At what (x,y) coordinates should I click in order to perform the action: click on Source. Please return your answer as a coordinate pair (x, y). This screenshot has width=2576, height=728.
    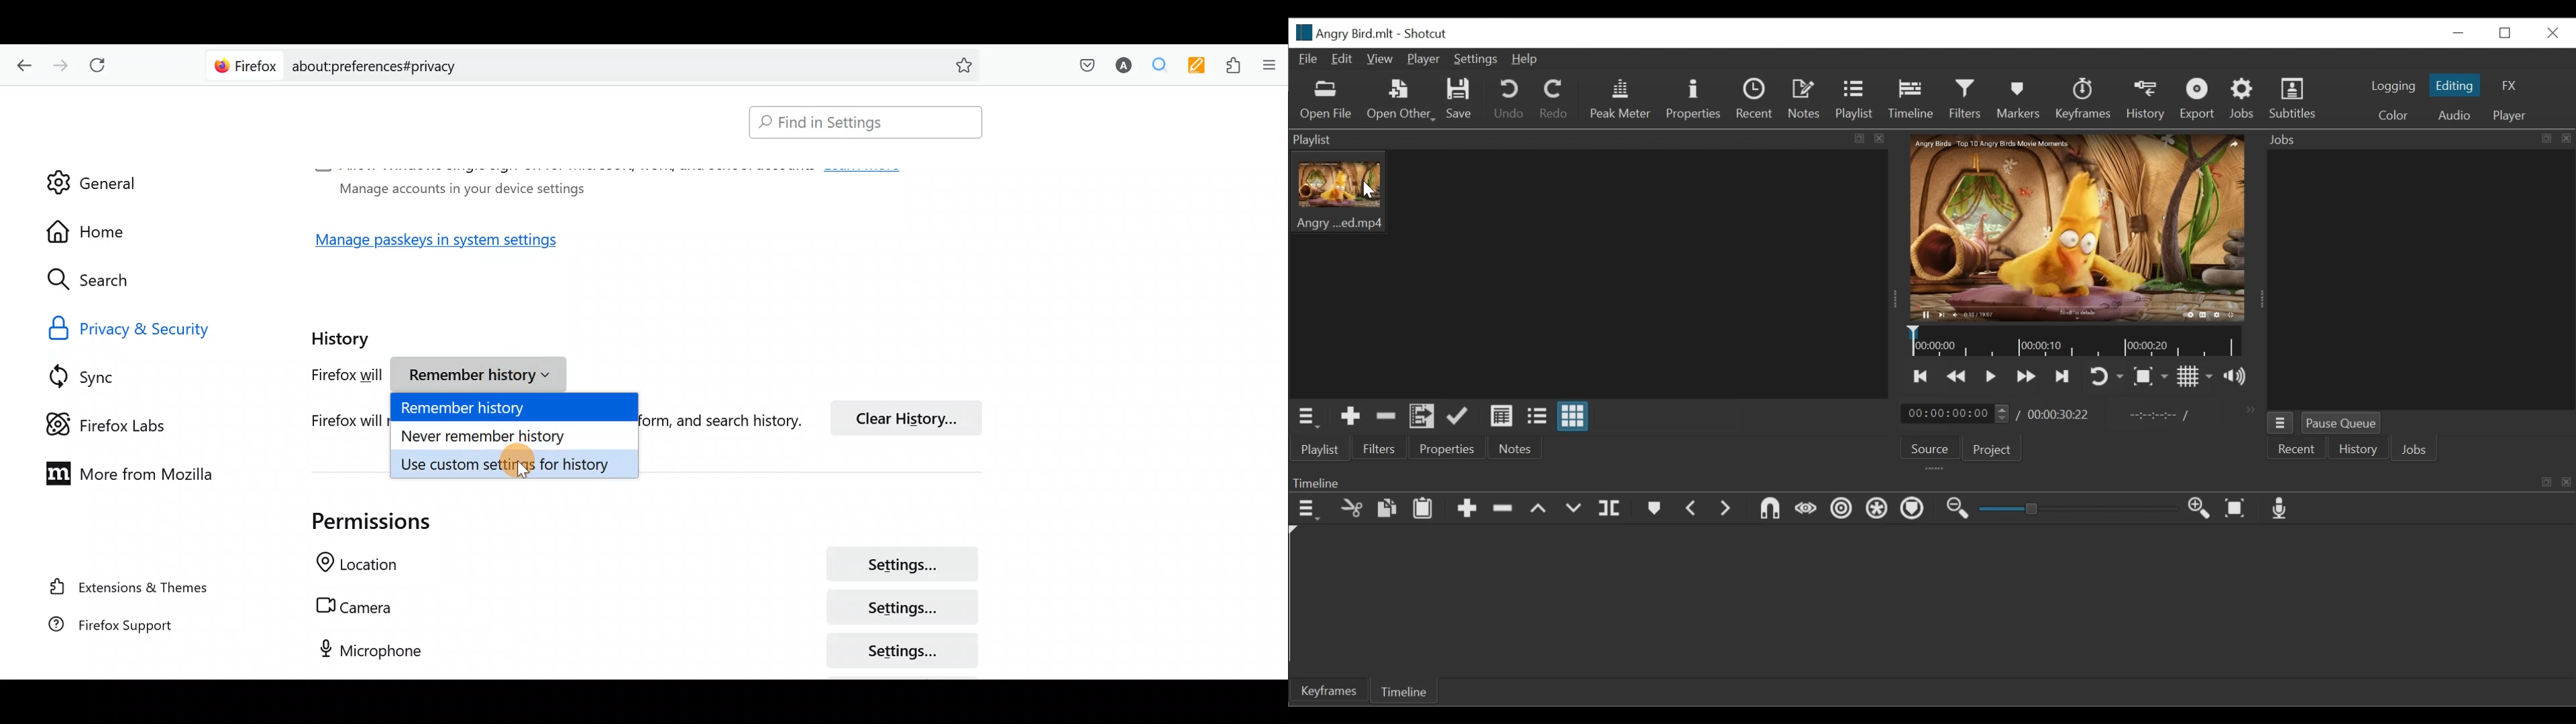
    Looking at the image, I should click on (1933, 447).